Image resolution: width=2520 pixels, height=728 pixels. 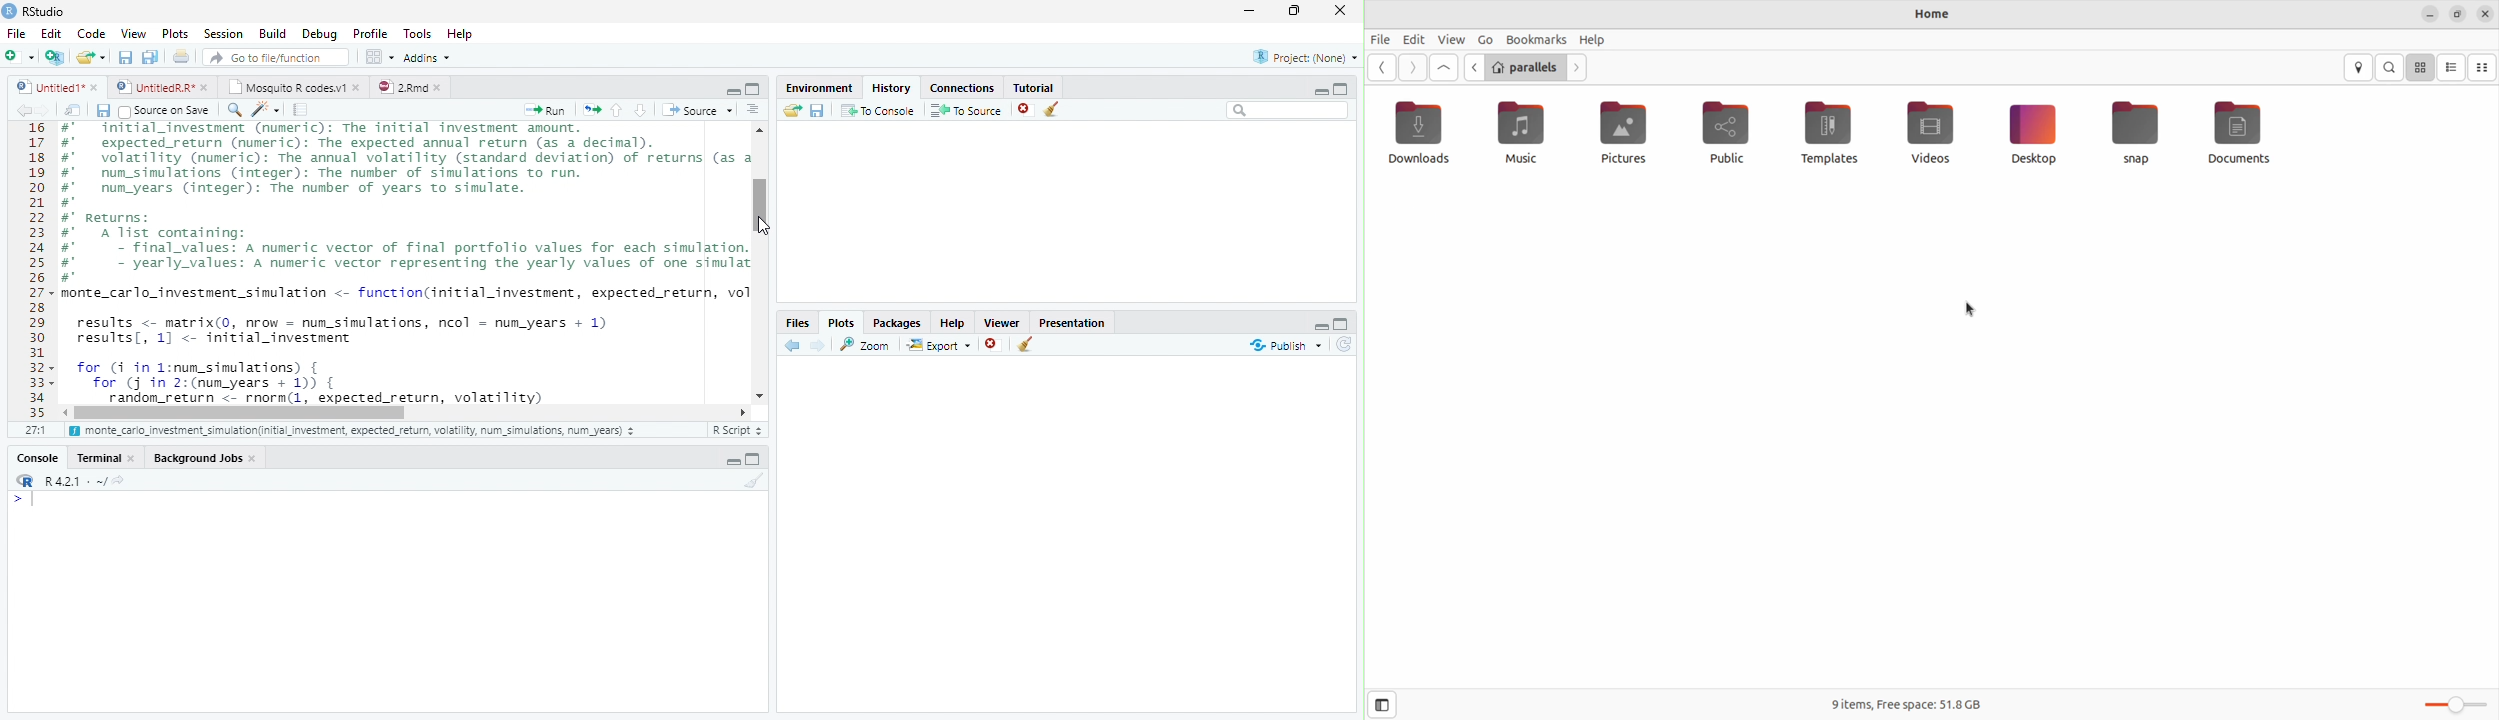 What do you see at coordinates (959, 86) in the screenshot?
I see `‘Connections` at bounding box center [959, 86].